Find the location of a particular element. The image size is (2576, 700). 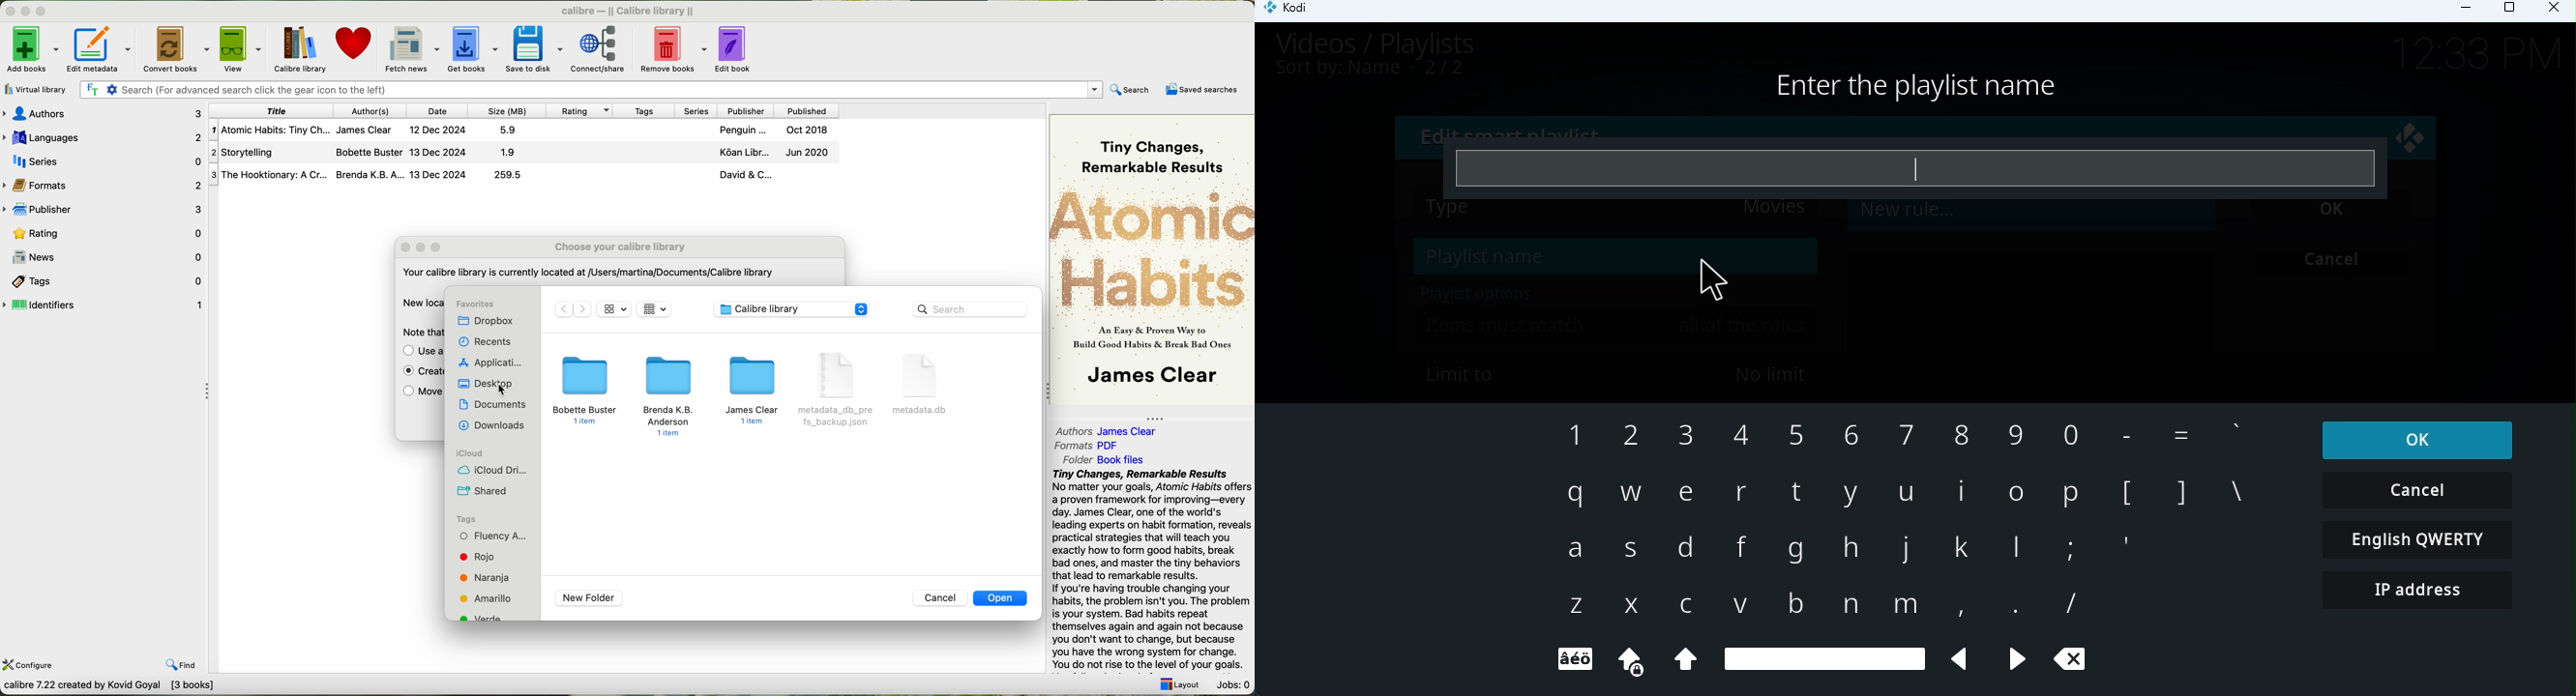

First Book Atomic Habits is located at coordinates (527, 132).